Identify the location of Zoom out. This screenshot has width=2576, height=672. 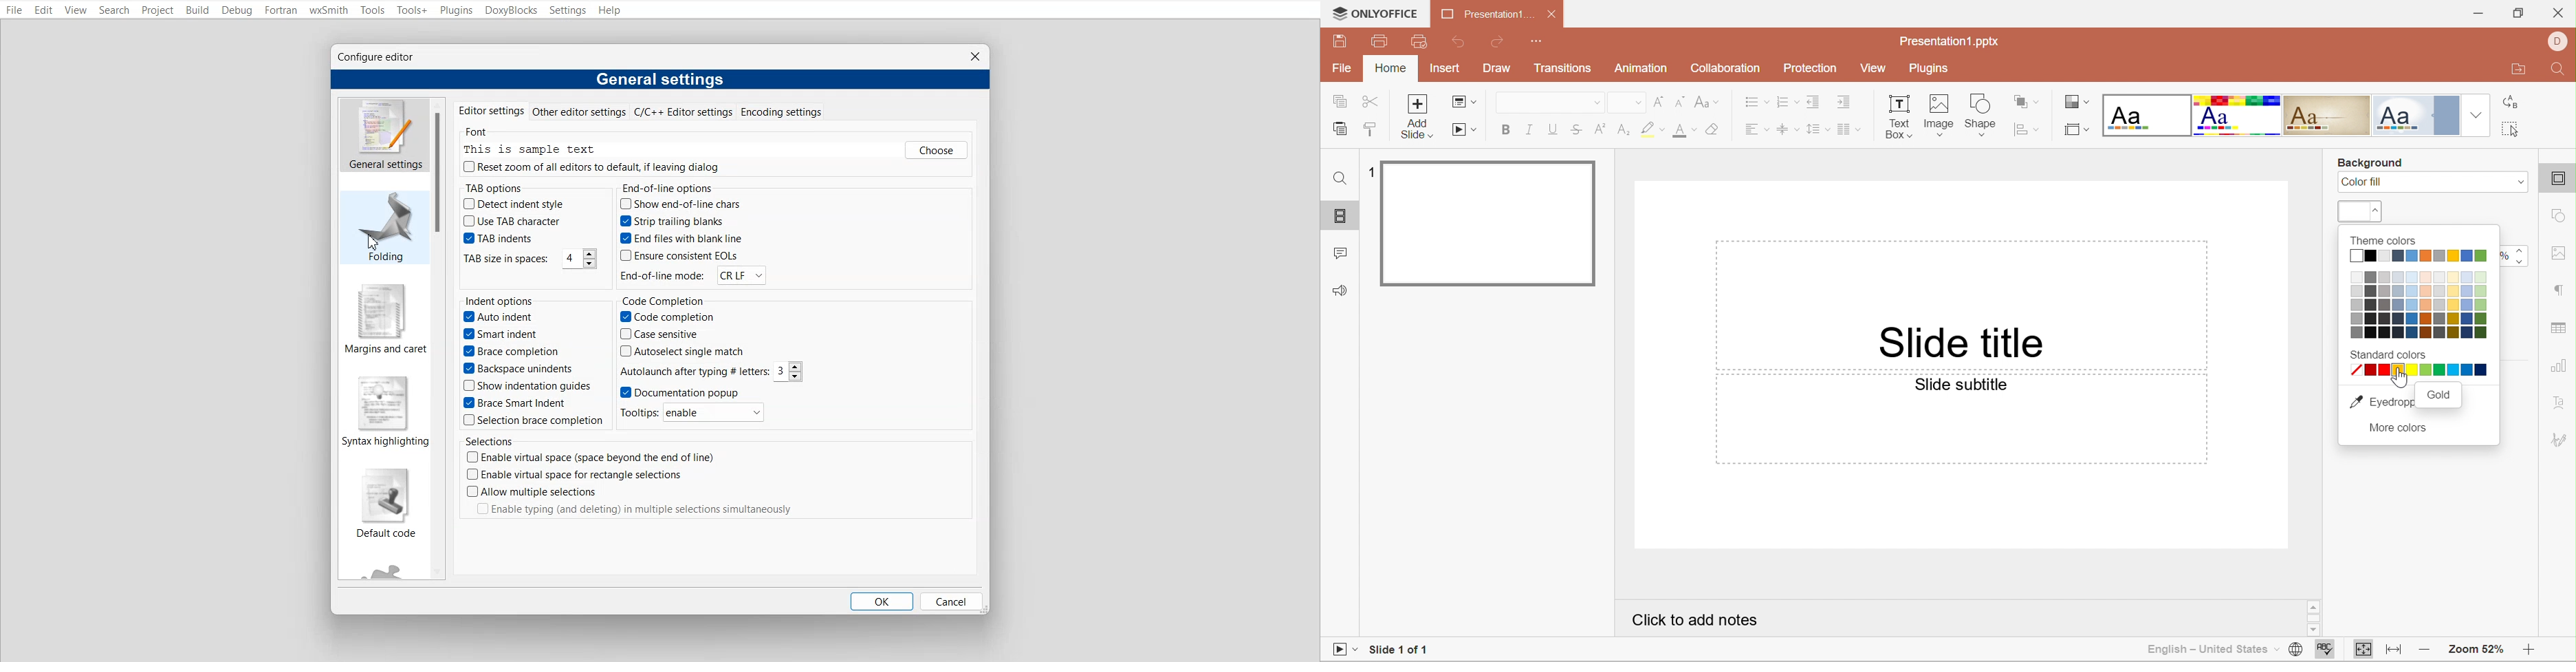
(2426, 651).